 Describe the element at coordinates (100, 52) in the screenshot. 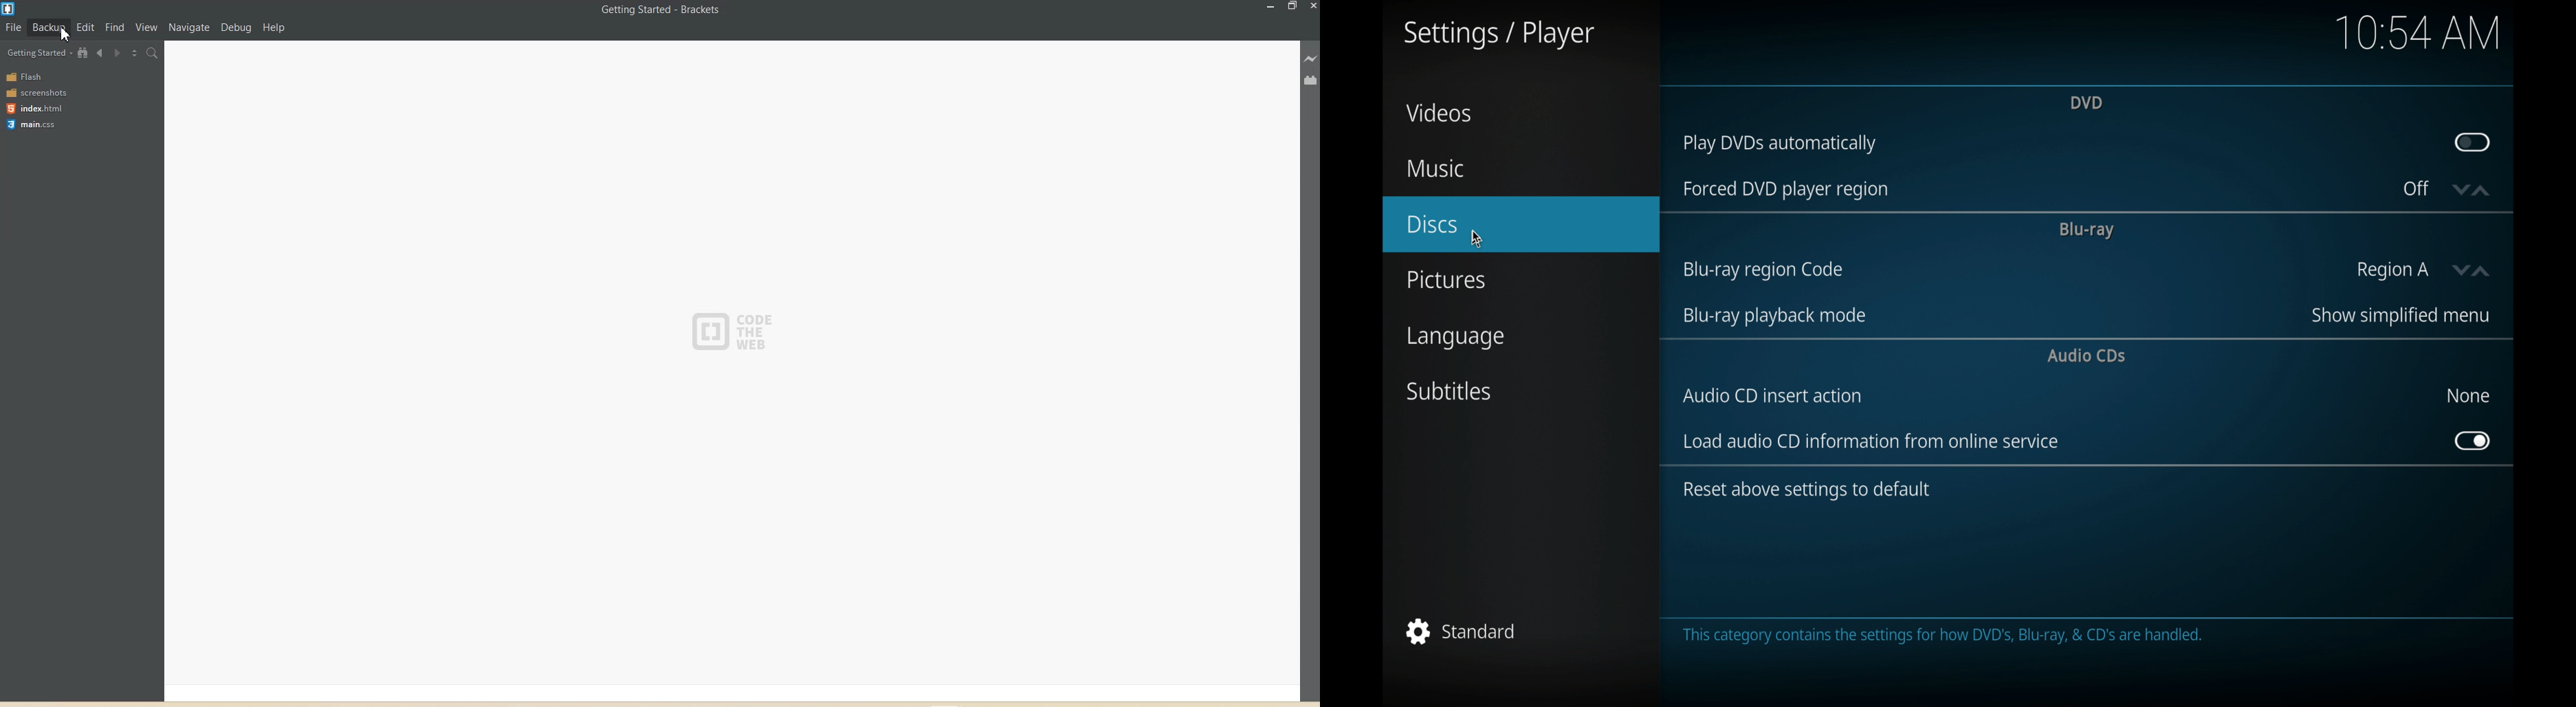

I see `Navigate Backwards` at that location.